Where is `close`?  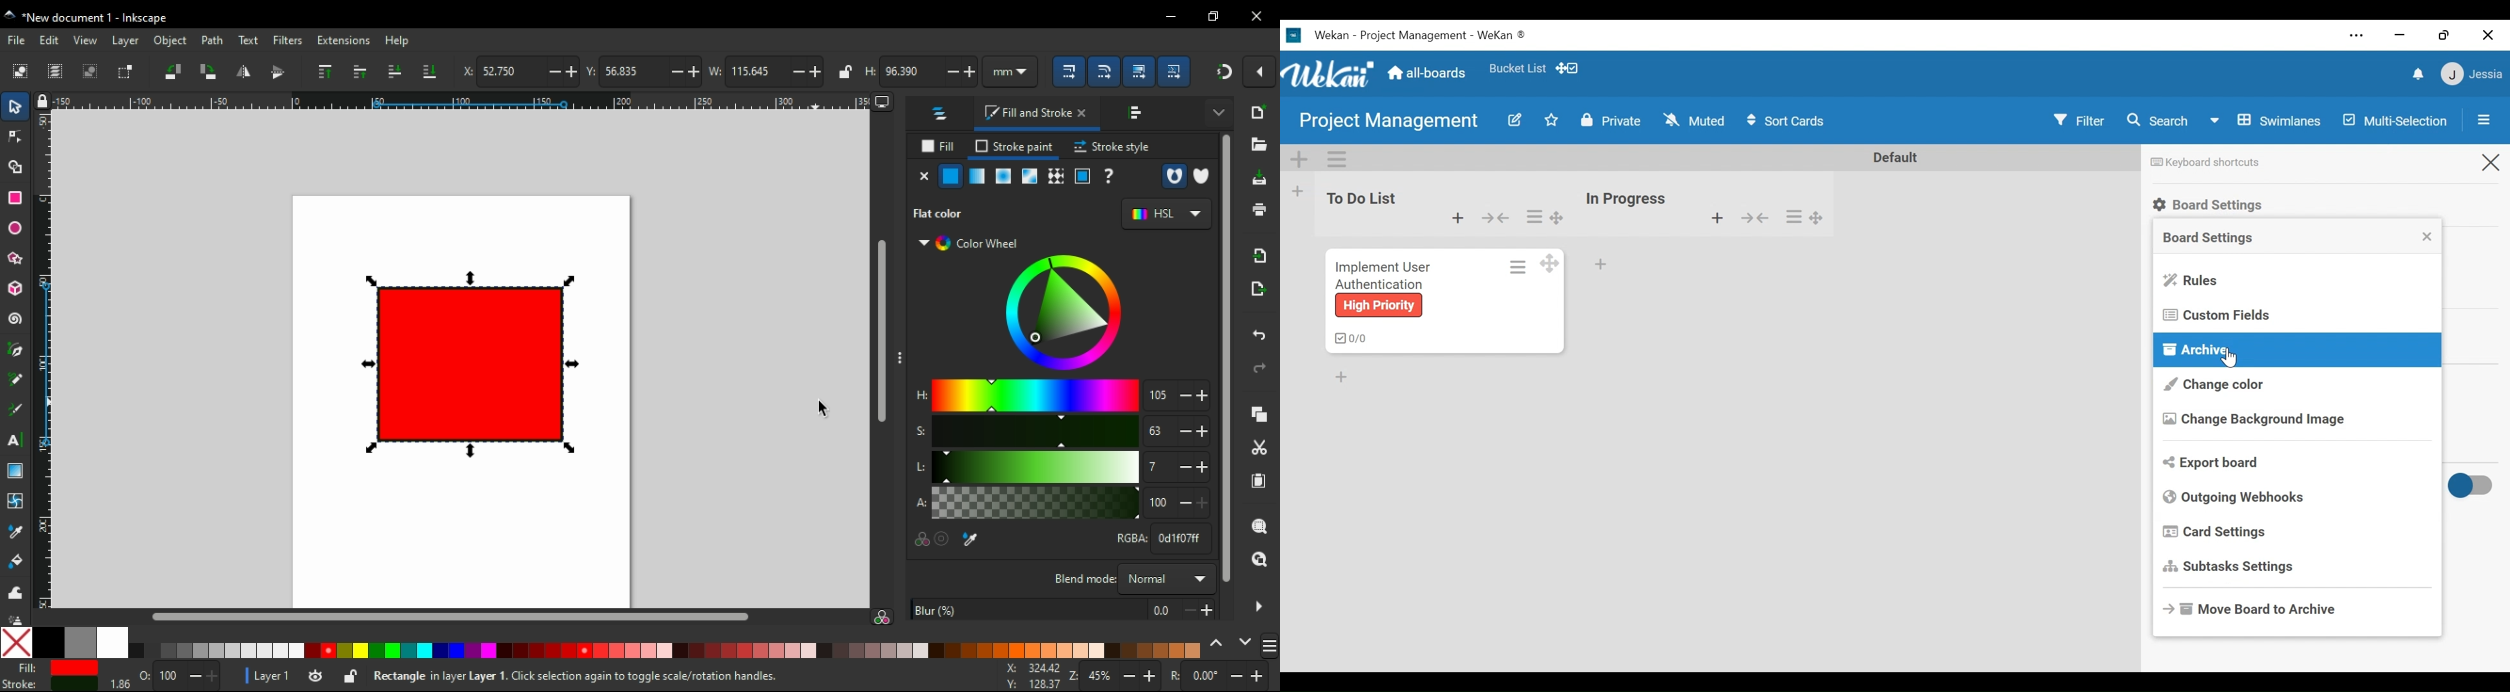 close is located at coordinates (2488, 36).